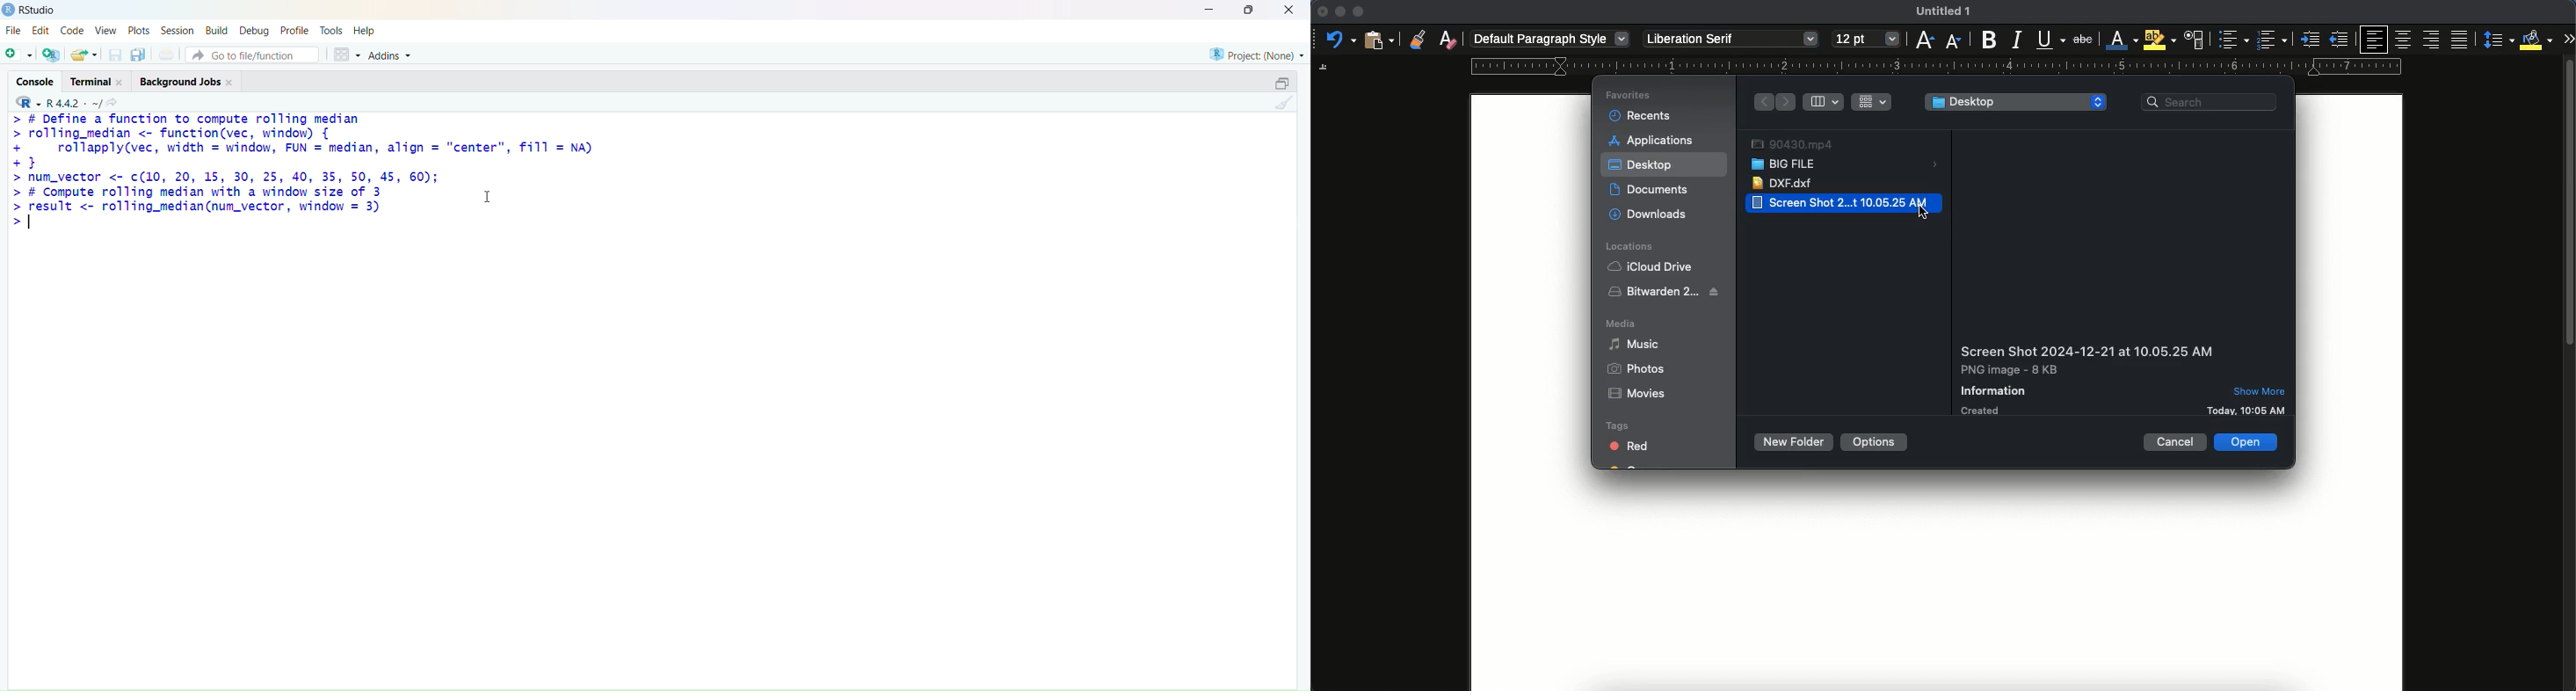 The height and width of the screenshot is (700, 2576). What do you see at coordinates (35, 82) in the screenshot?
I see `console` at bounding box center [35, 82].